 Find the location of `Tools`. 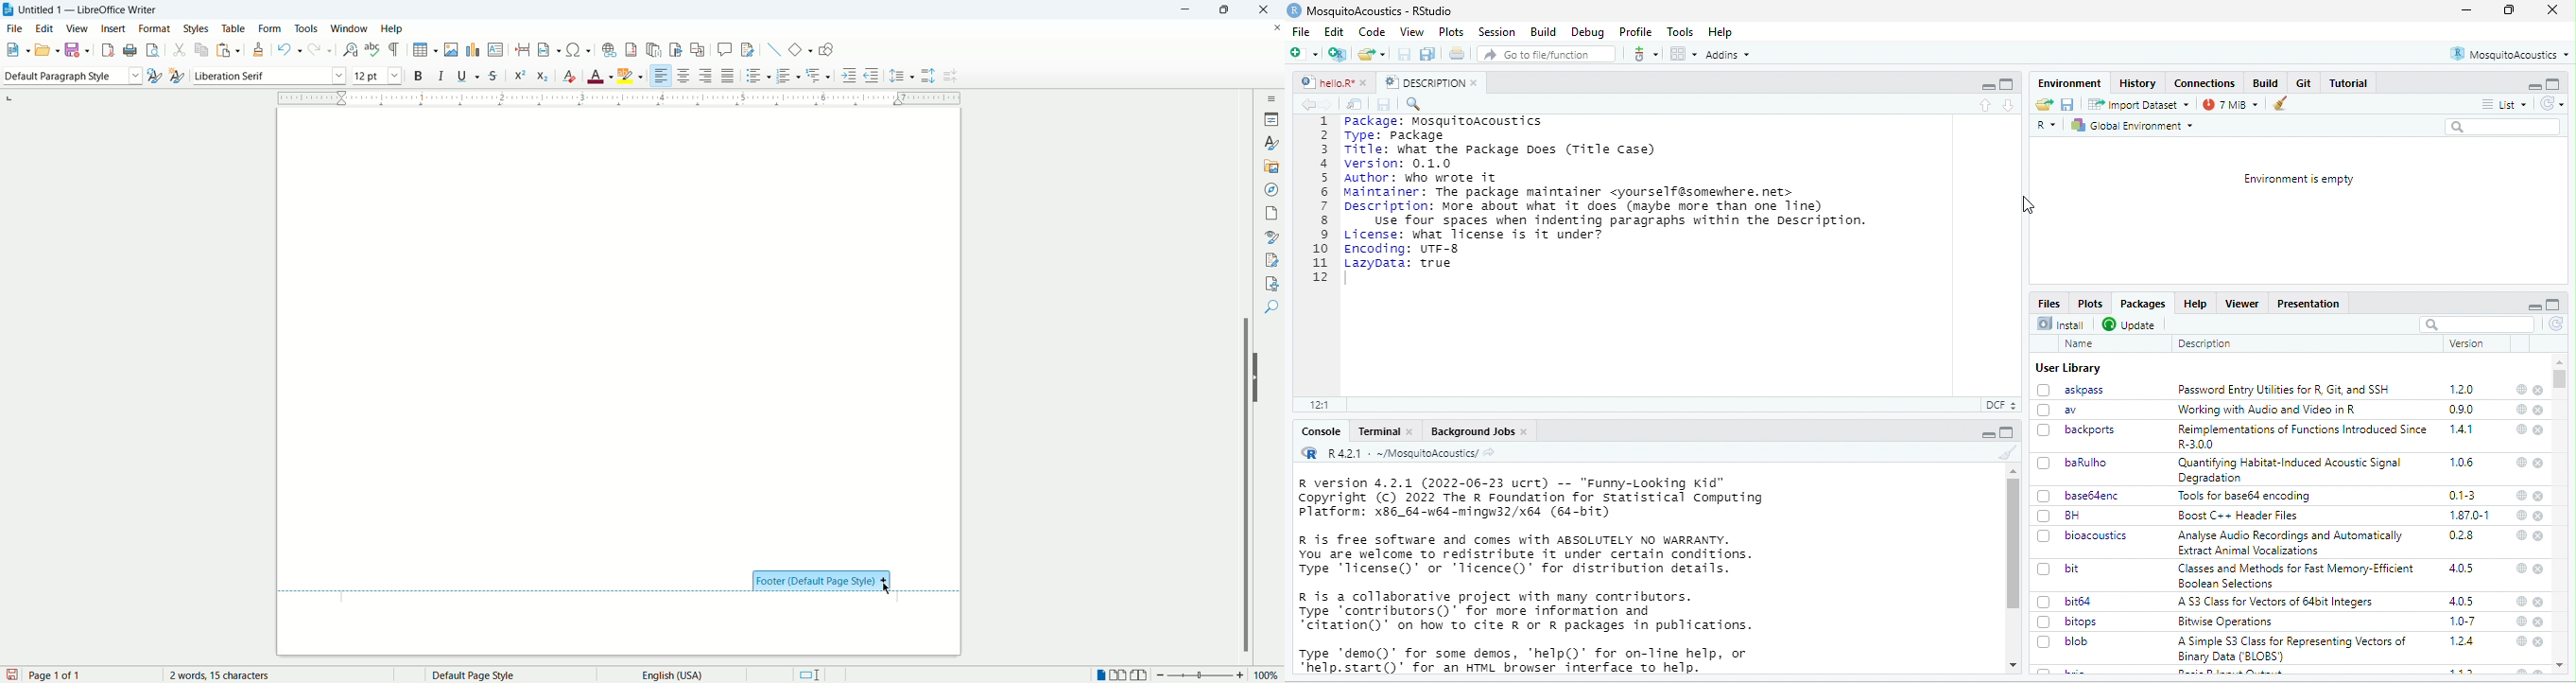

Tools is located at coordinates (1681, 32).